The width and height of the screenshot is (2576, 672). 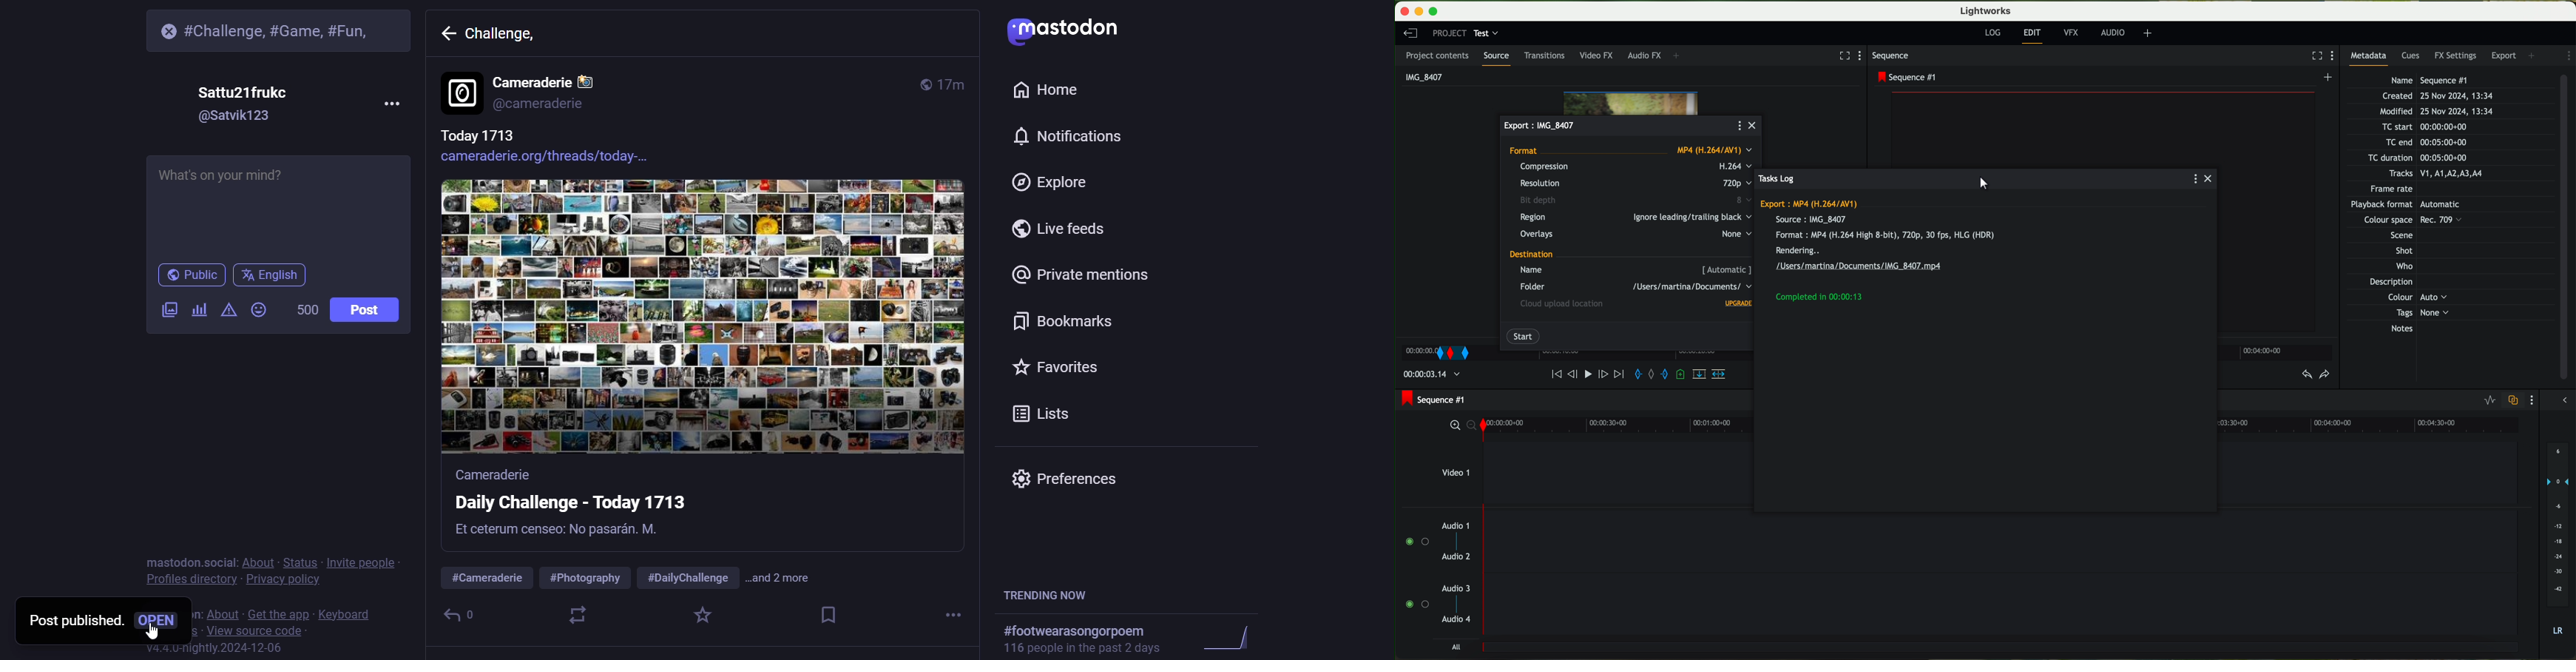 I want to click on #Cameraderie ~~ #Photography ~~ #DailyChallenge, so click(x=584, y=572).